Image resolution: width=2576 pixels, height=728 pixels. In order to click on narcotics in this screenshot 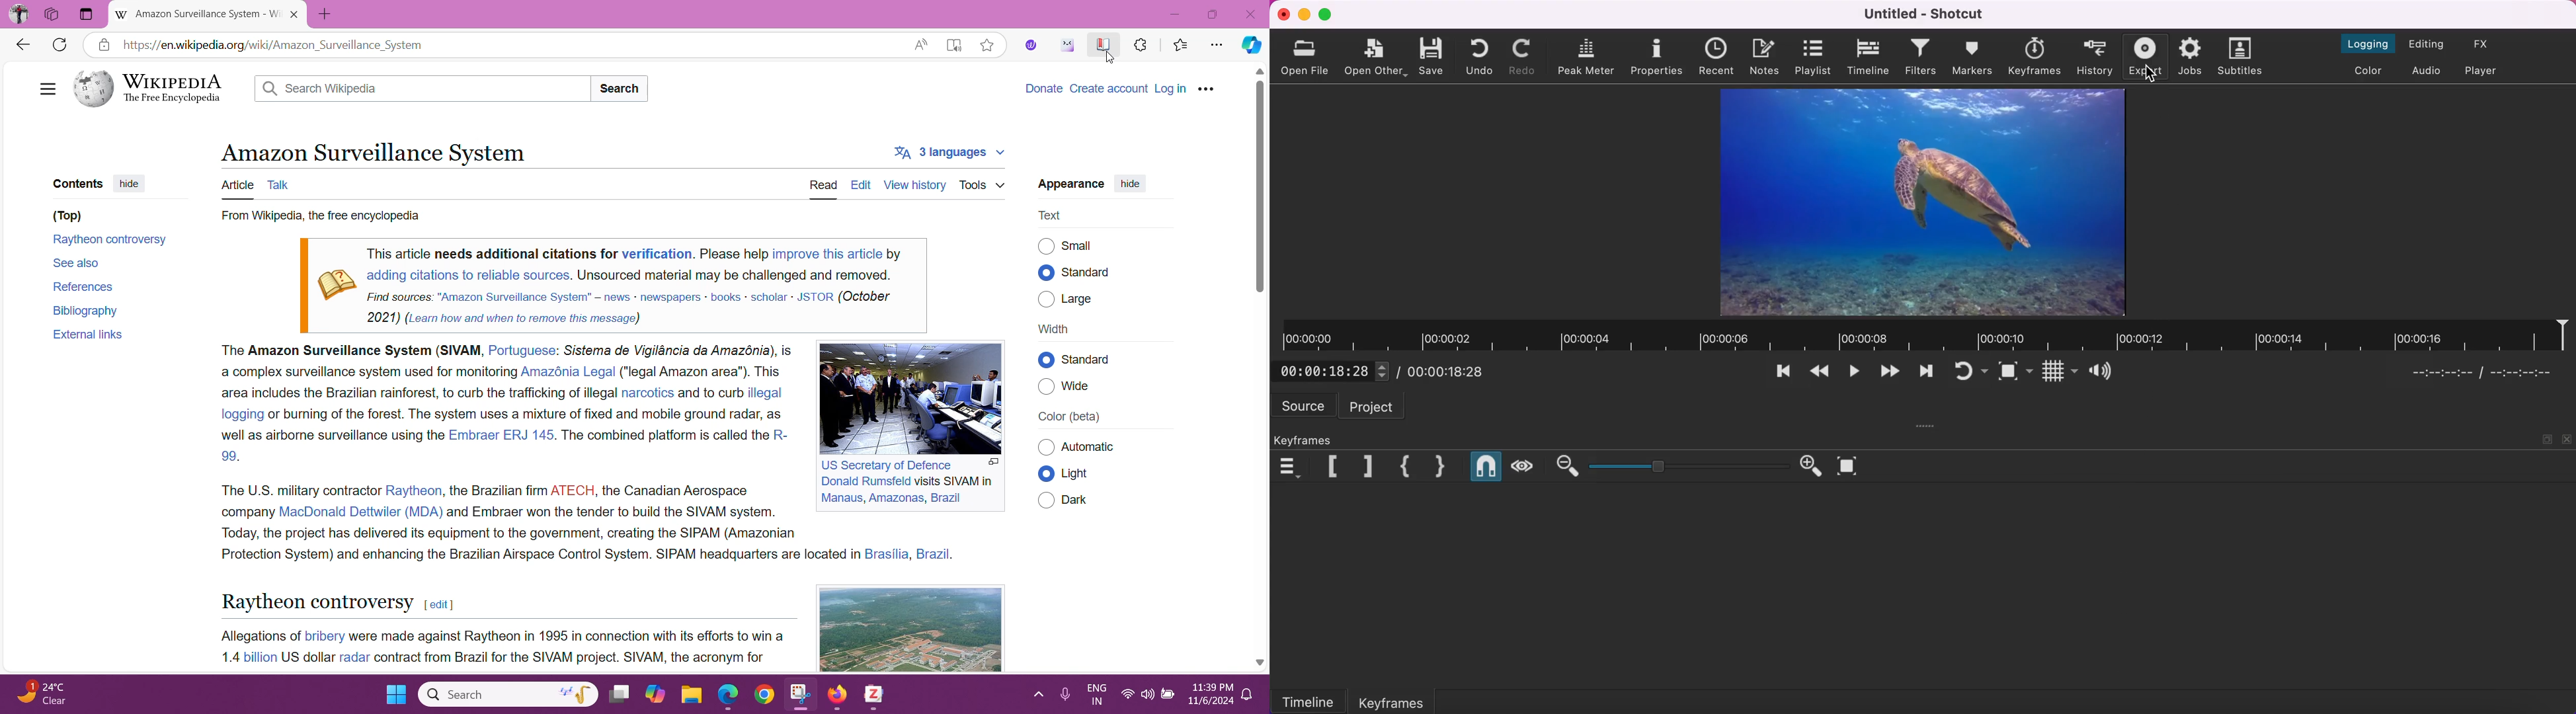, I will do `click(647, 393)`.